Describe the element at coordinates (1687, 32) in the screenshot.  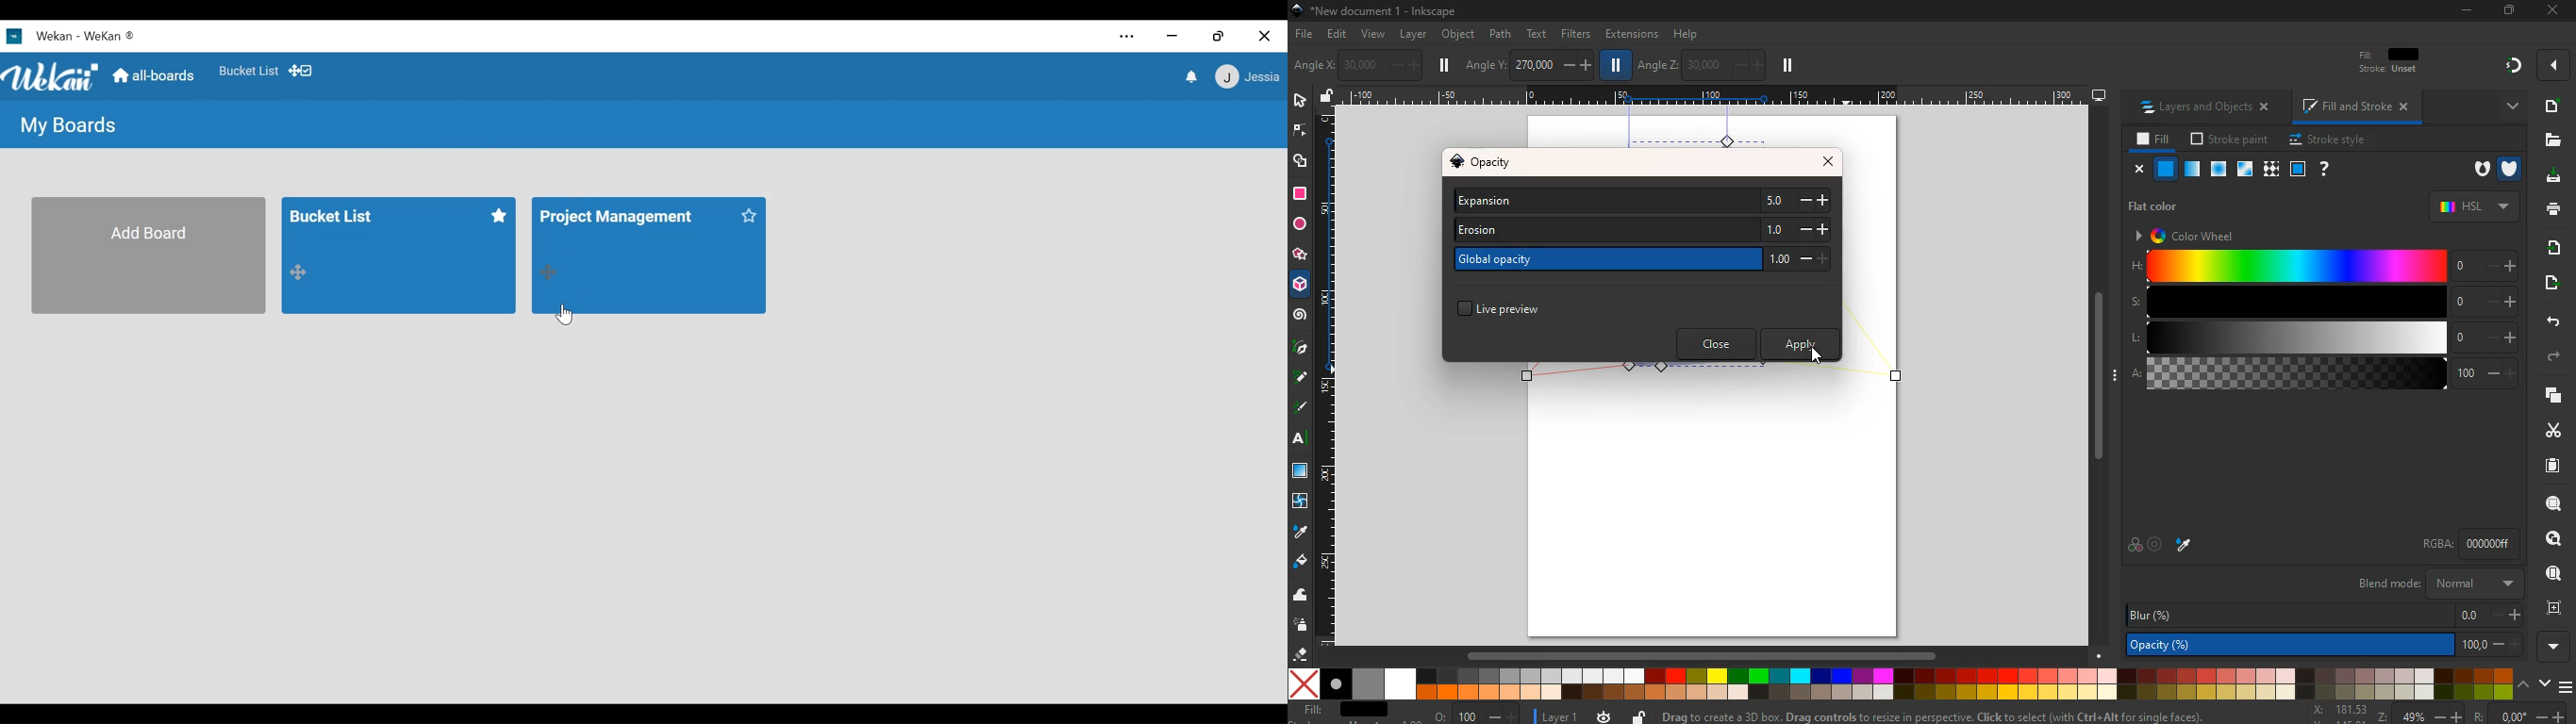
I see `help` at that location.